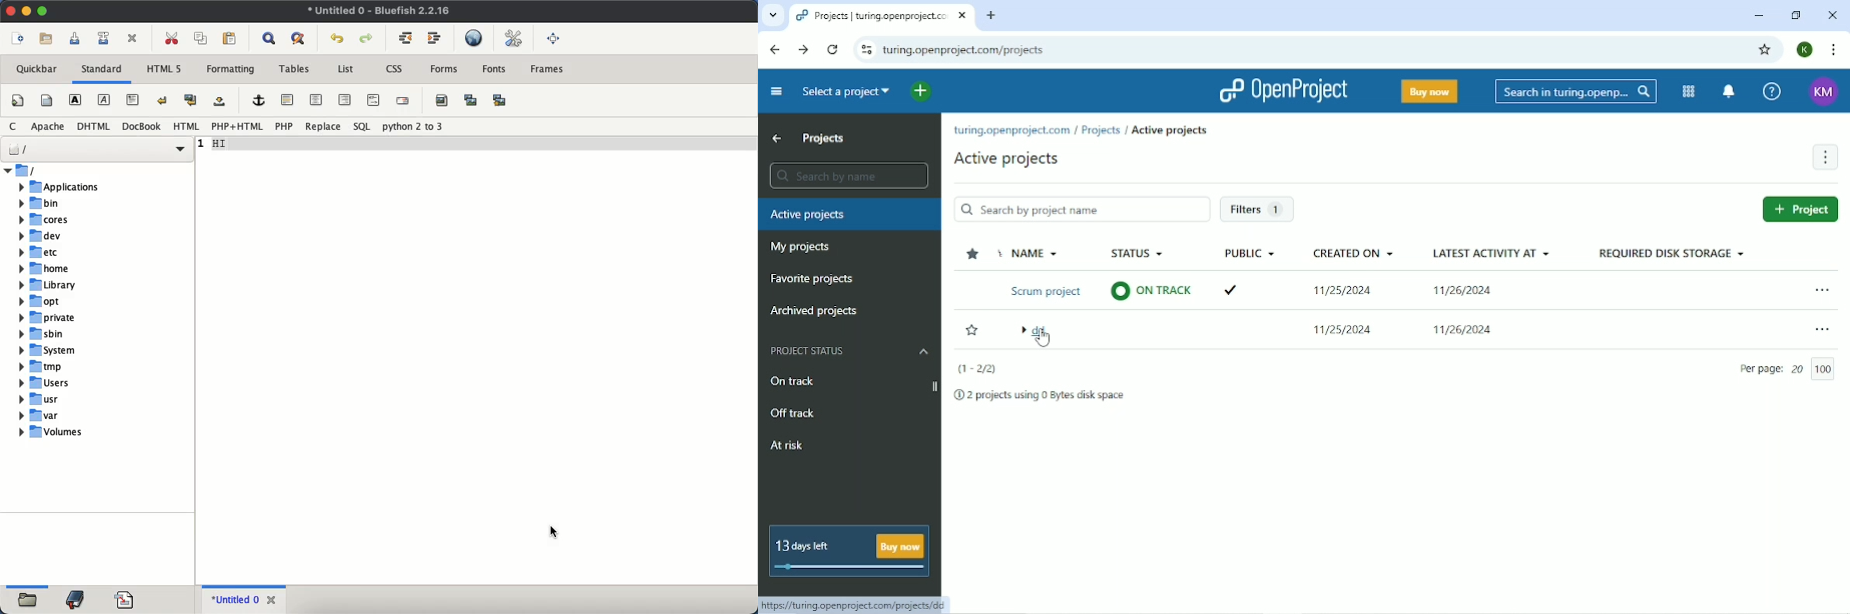 This screenshot has height=616, width=1876. I want to click on cursor, so click(1042, 339).